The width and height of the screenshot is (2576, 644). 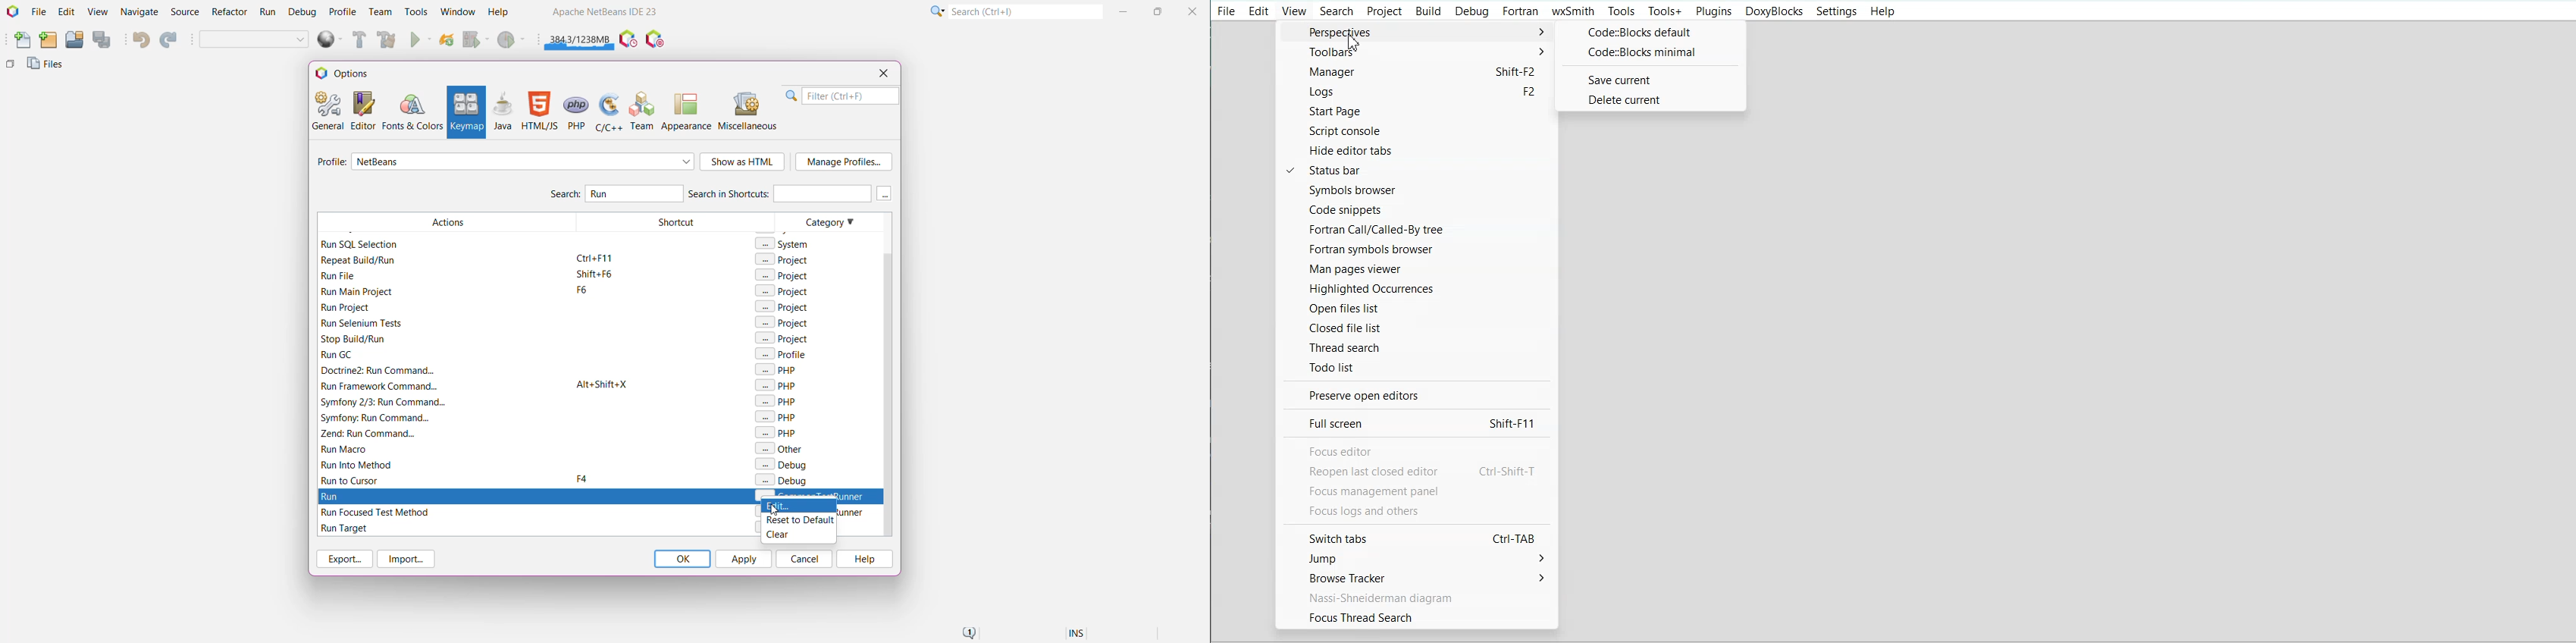 What do you see at coordinates (48, 40) in the screenshot?
I see `New Project` at bounding box center [48, 40].